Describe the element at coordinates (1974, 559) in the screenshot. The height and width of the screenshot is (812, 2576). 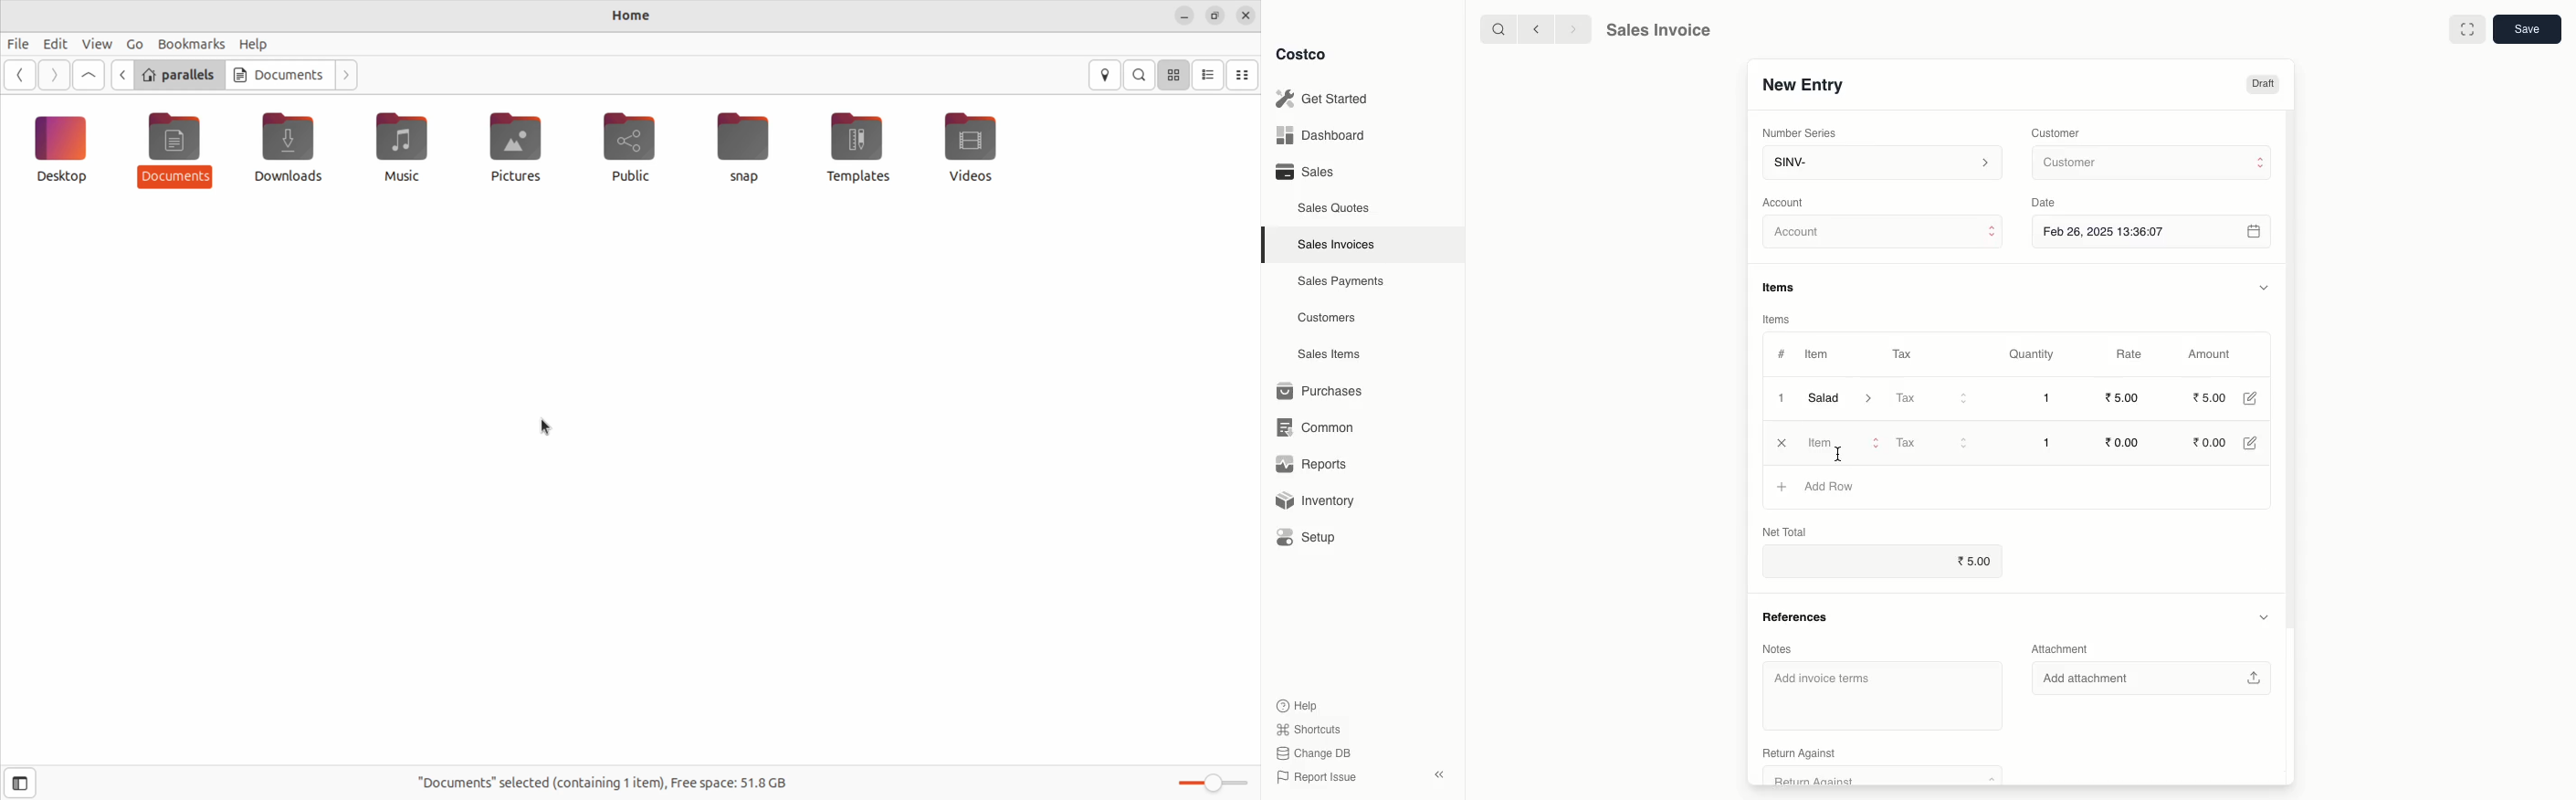
I see `5.00` at that location.